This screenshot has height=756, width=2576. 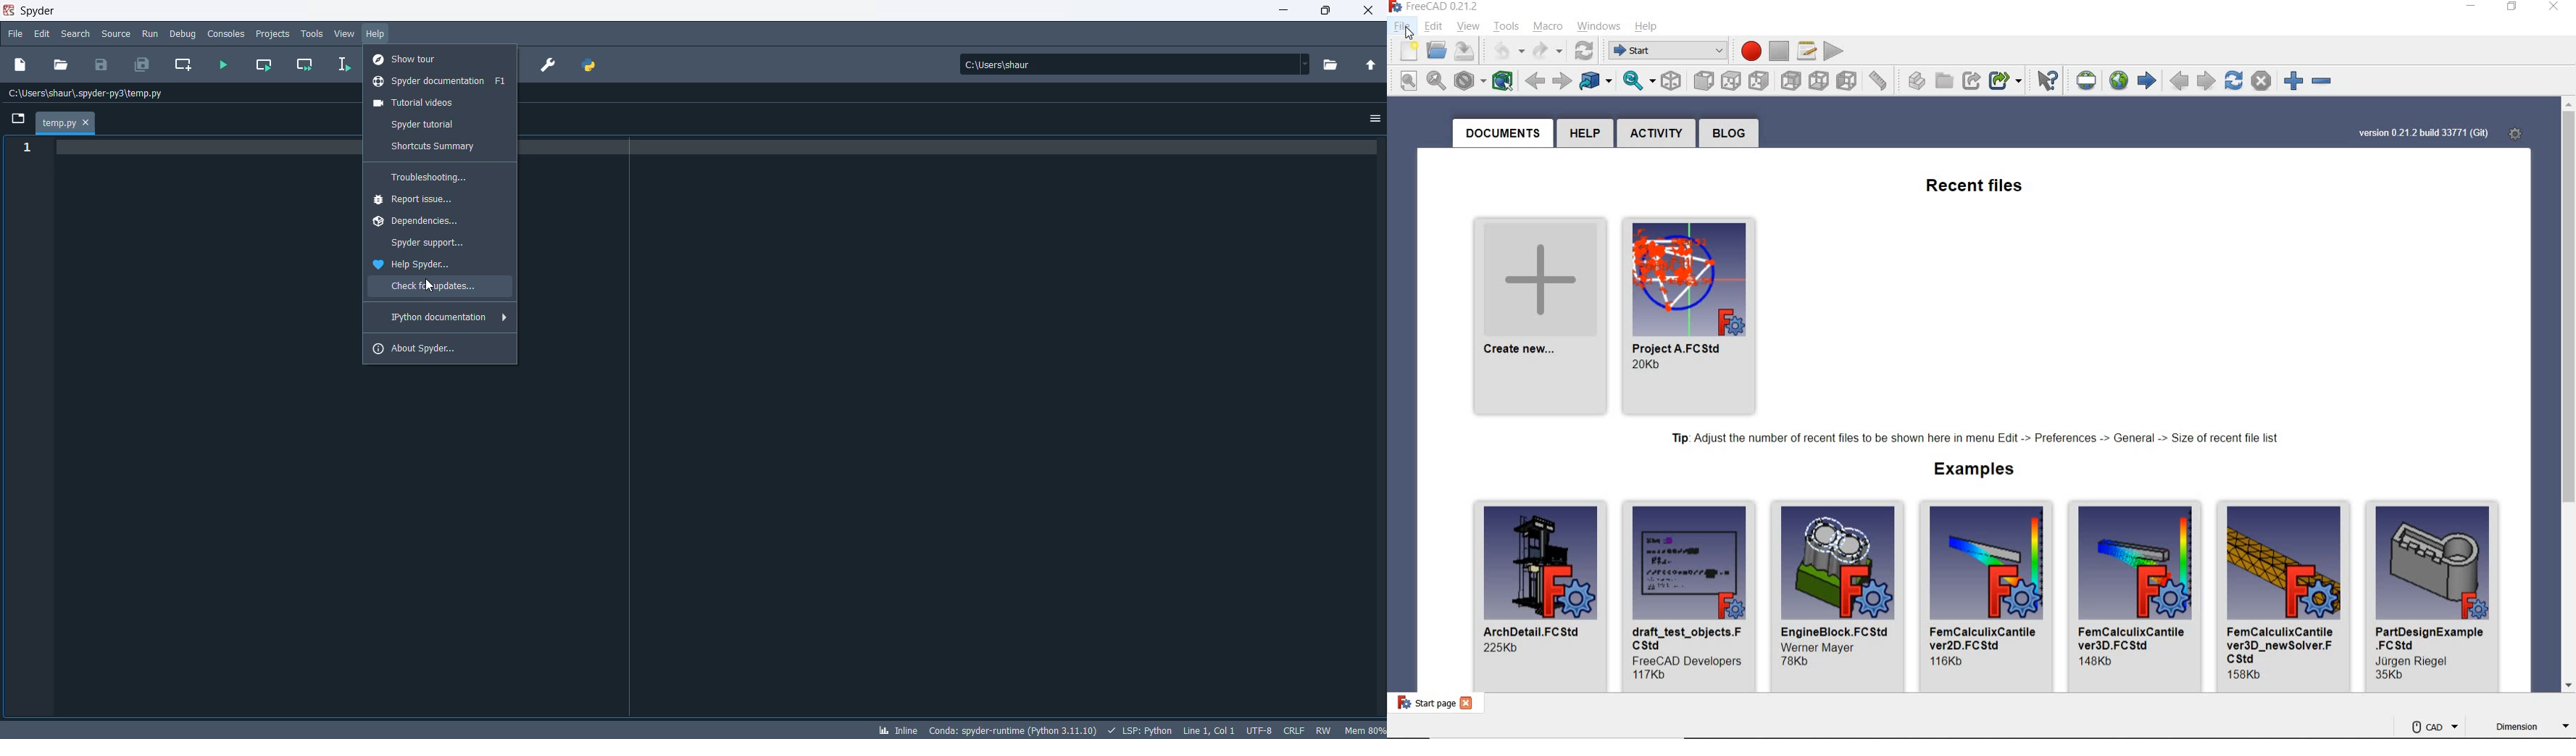 What do you see at coordinates (2417, 661) in the screenshot?
I see `dev name` at bounding box center [2417, 661].